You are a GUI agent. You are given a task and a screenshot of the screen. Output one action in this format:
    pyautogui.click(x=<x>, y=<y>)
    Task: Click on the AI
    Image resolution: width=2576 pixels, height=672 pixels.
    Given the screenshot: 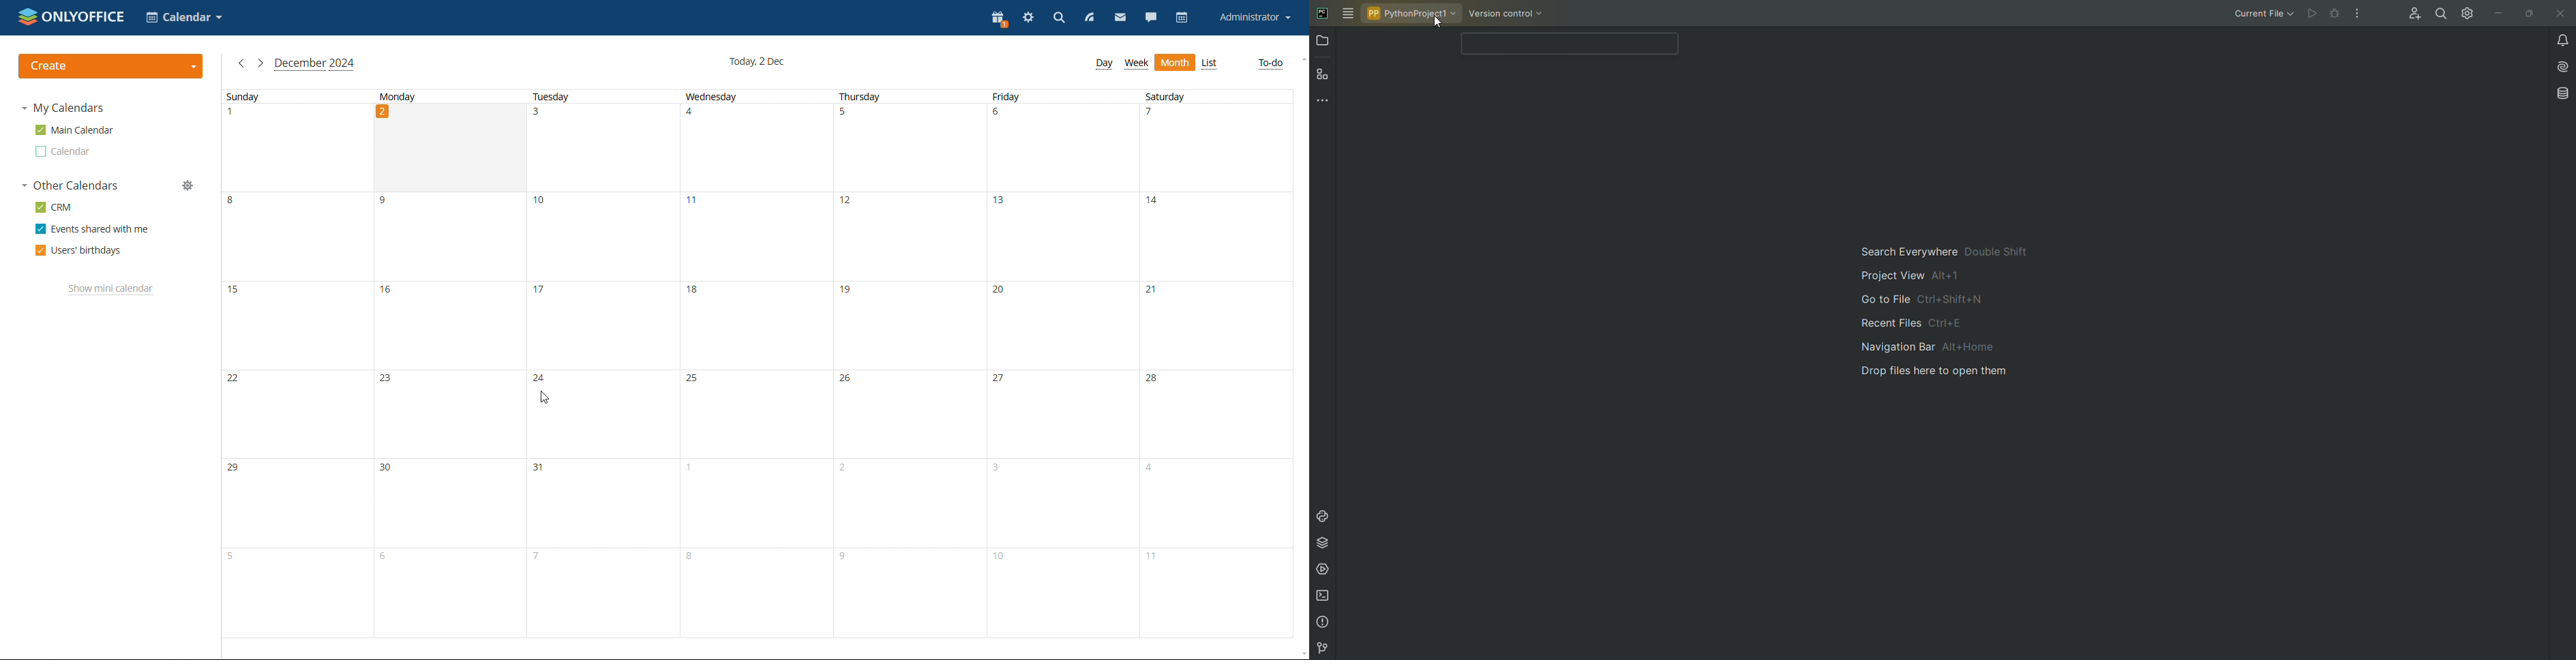 What is the action you would take?
    pyautogui.click(x=2561, y=67)
    